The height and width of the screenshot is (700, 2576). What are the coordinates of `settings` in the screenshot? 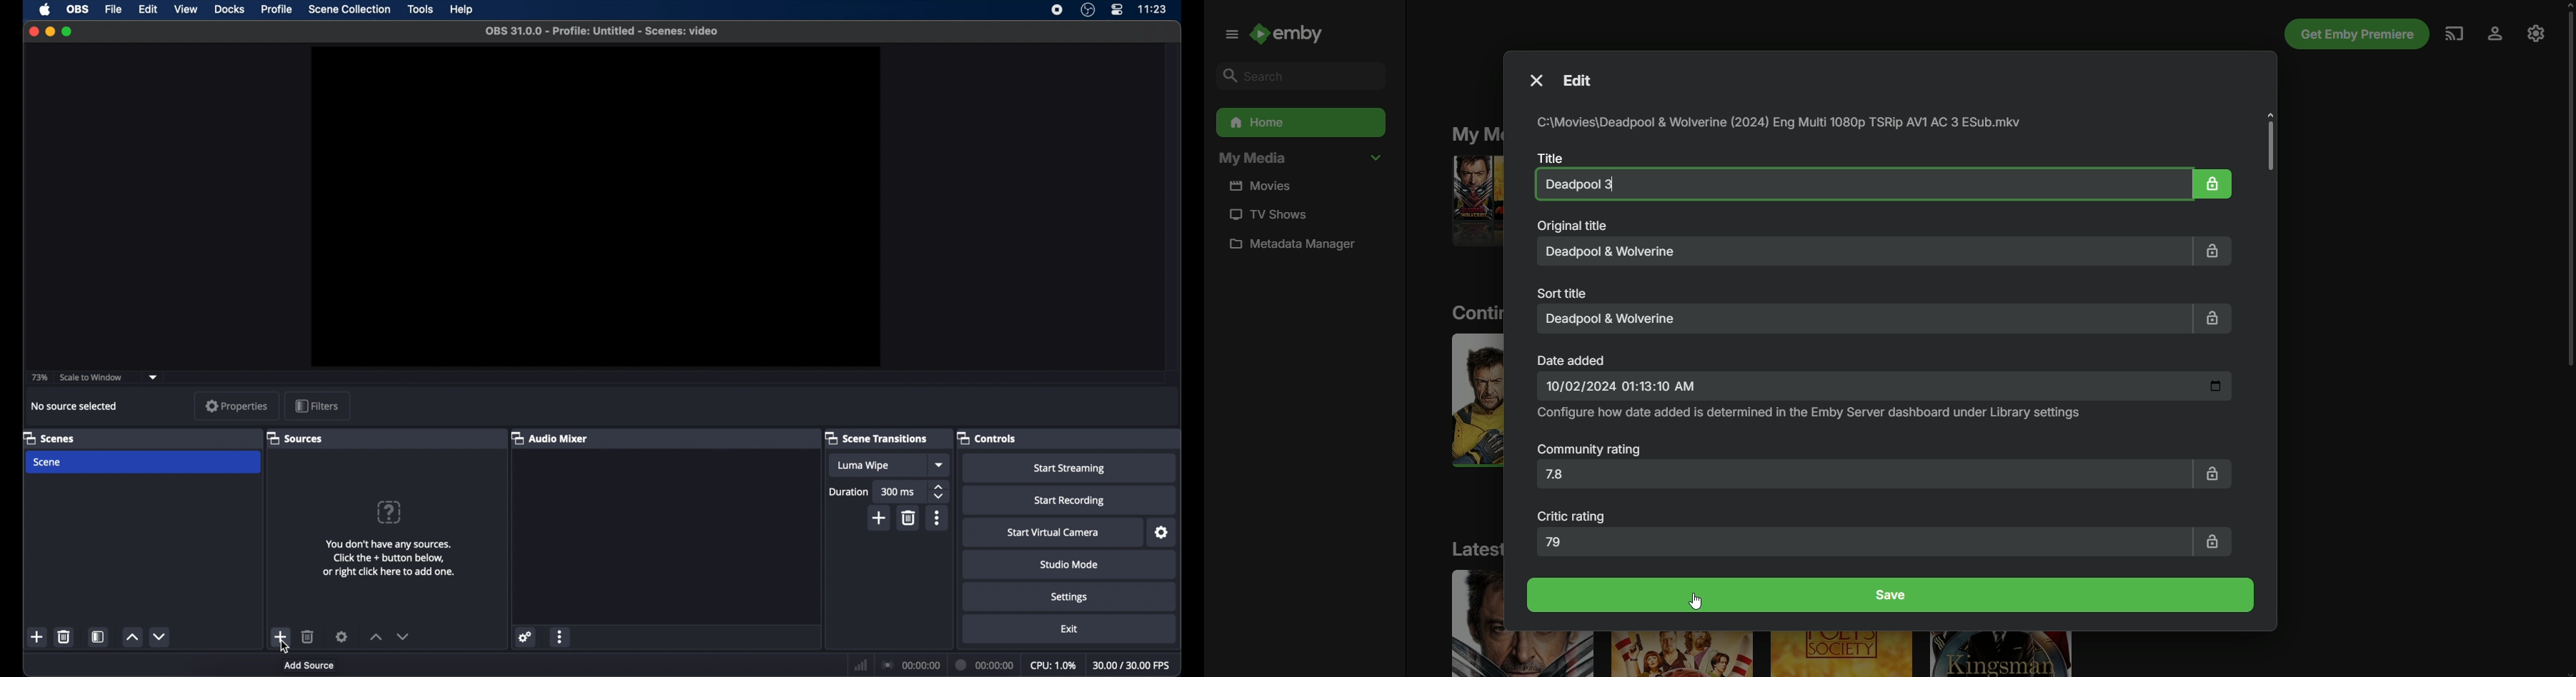 It's located at (1070, 597).